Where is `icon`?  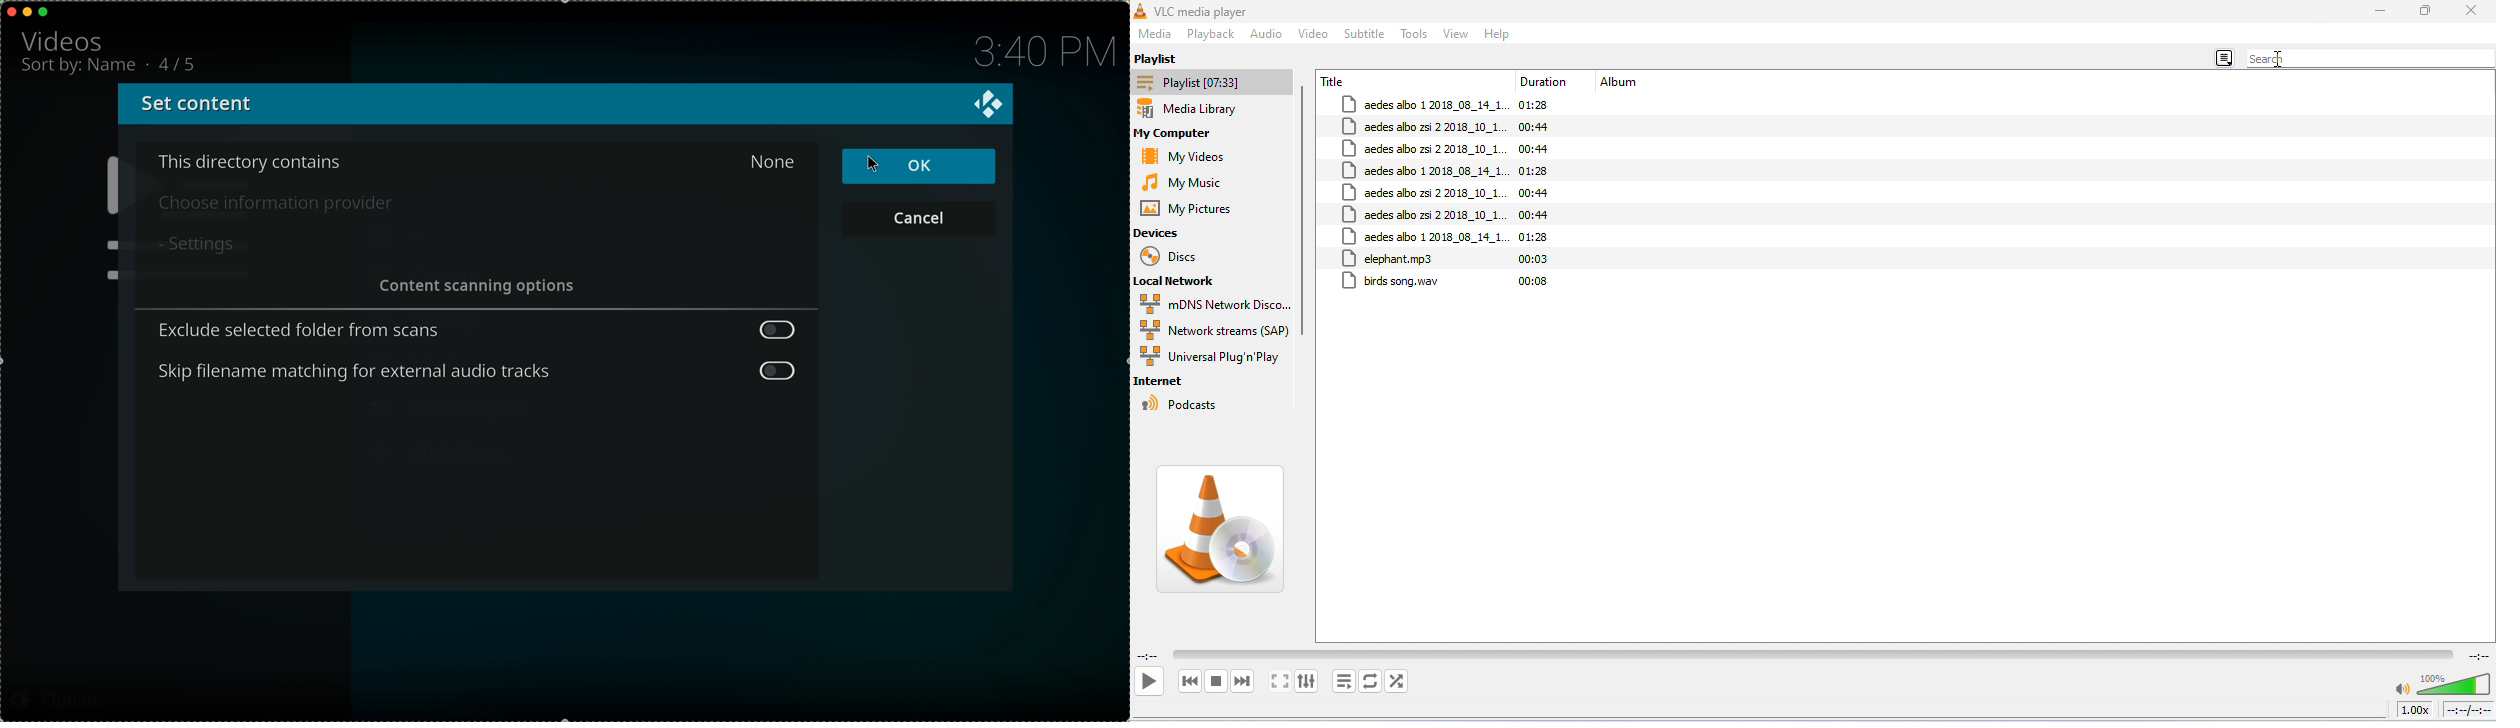
icon is located at coordinates (106, 217).